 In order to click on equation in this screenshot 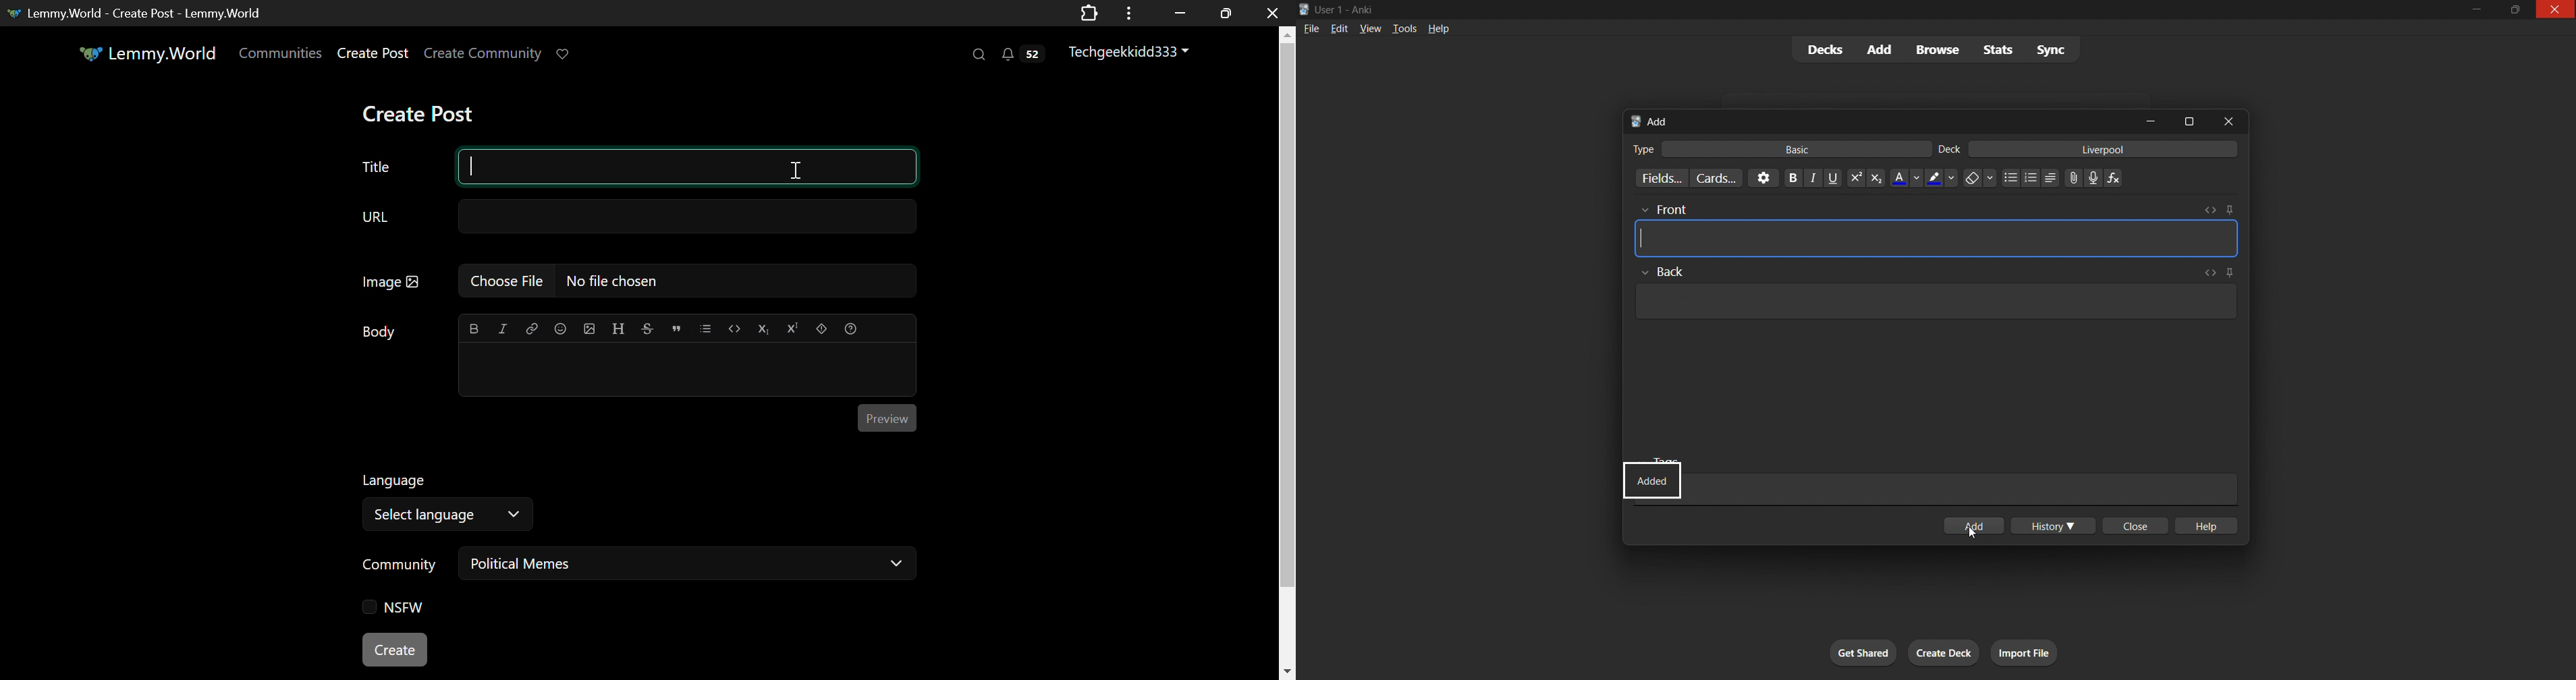, I will do `click(2116, 179)`.